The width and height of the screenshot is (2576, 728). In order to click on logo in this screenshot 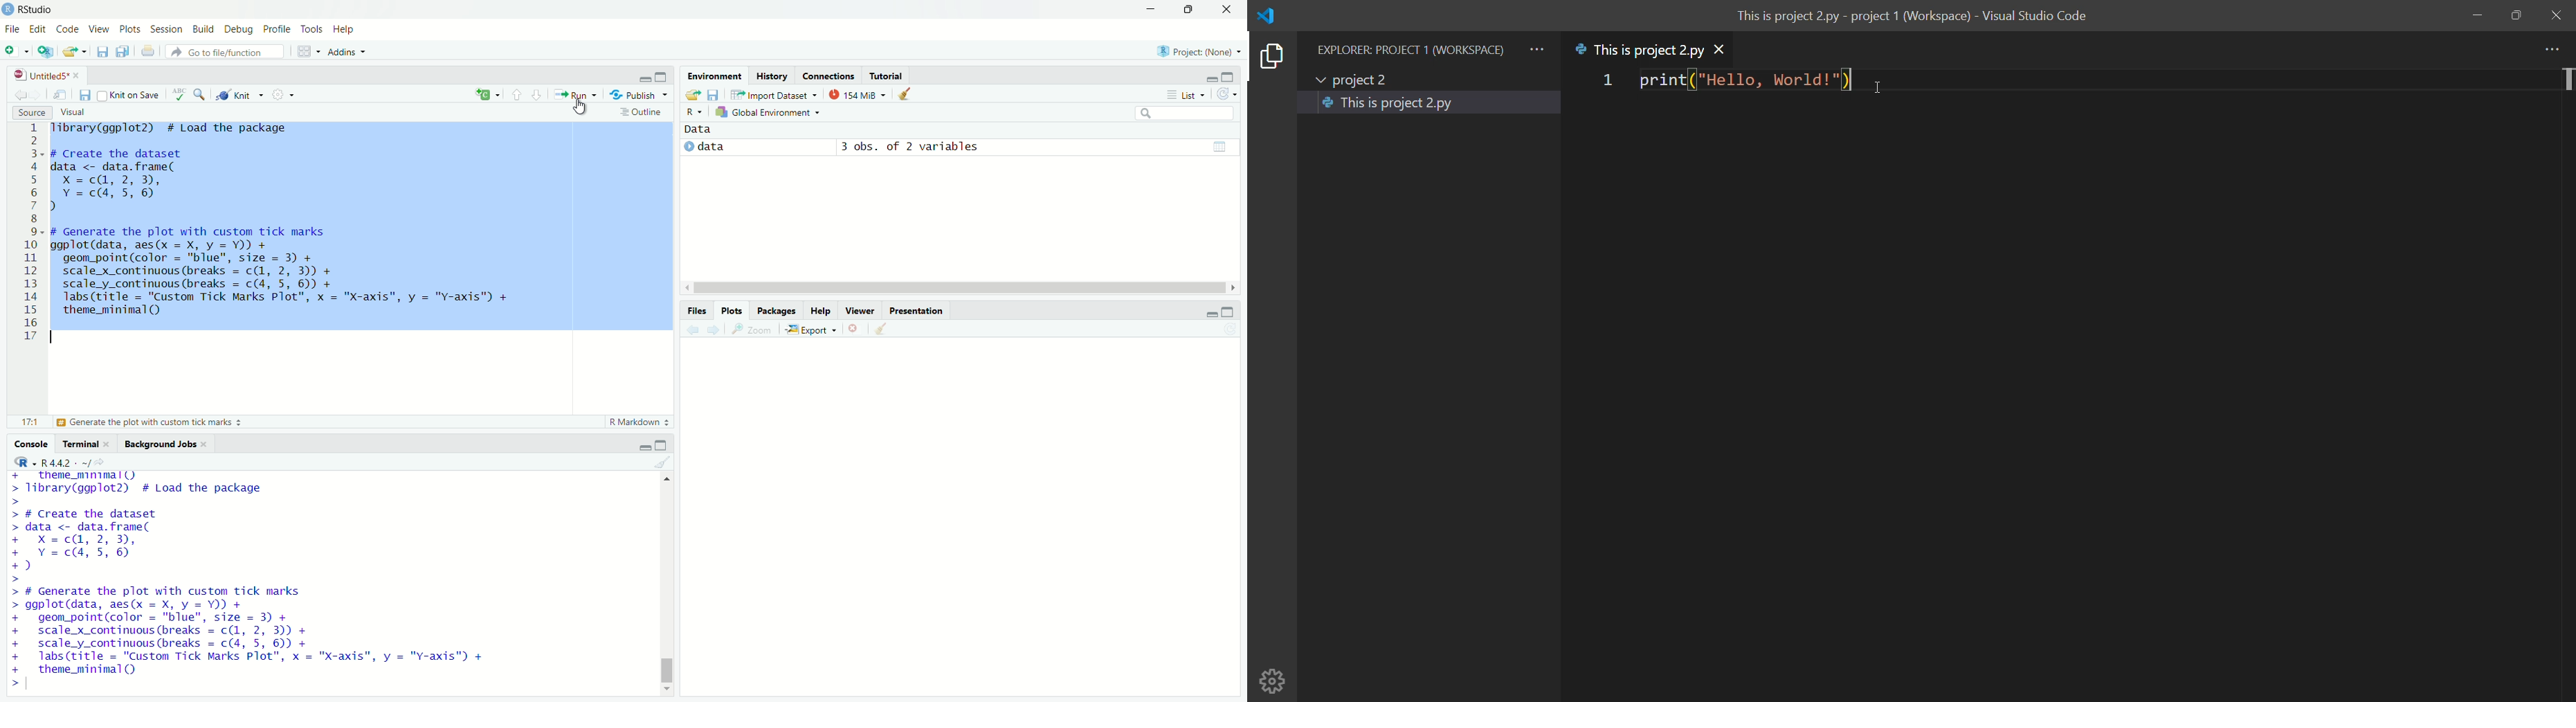, I will do `click(8, 10)`.